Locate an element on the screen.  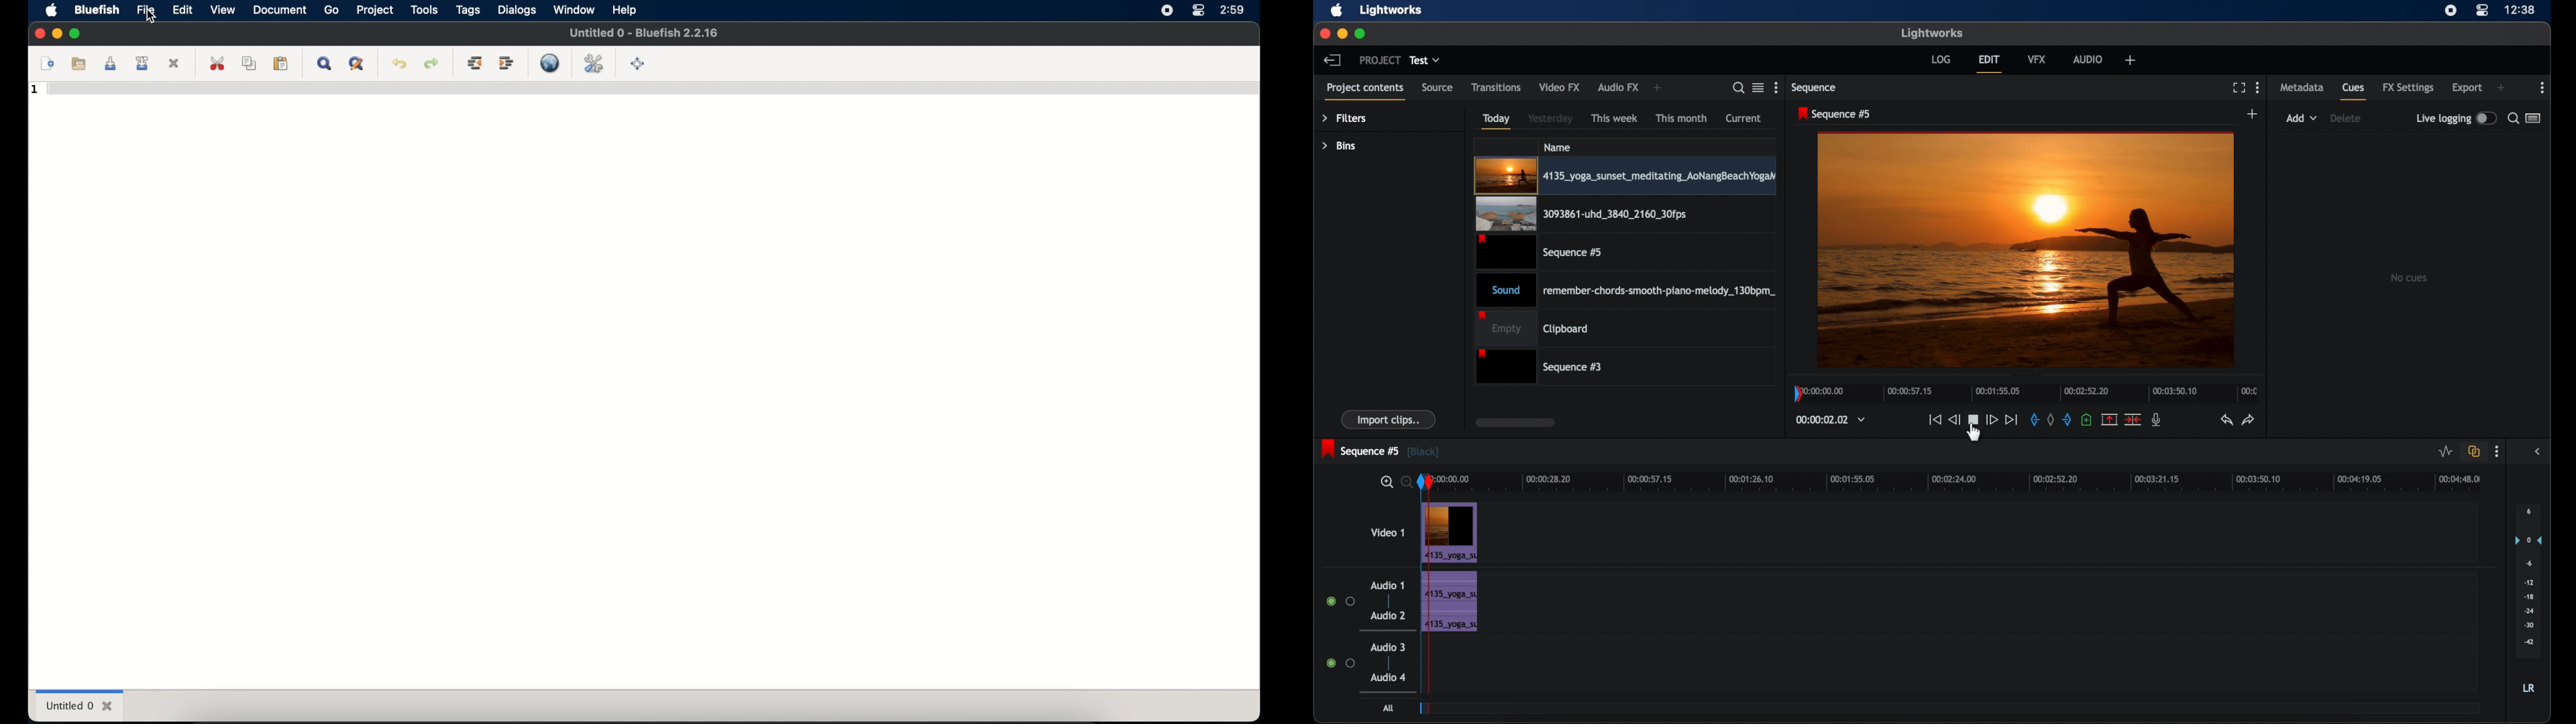
audio 2 is located at coordinates (1387, 615).